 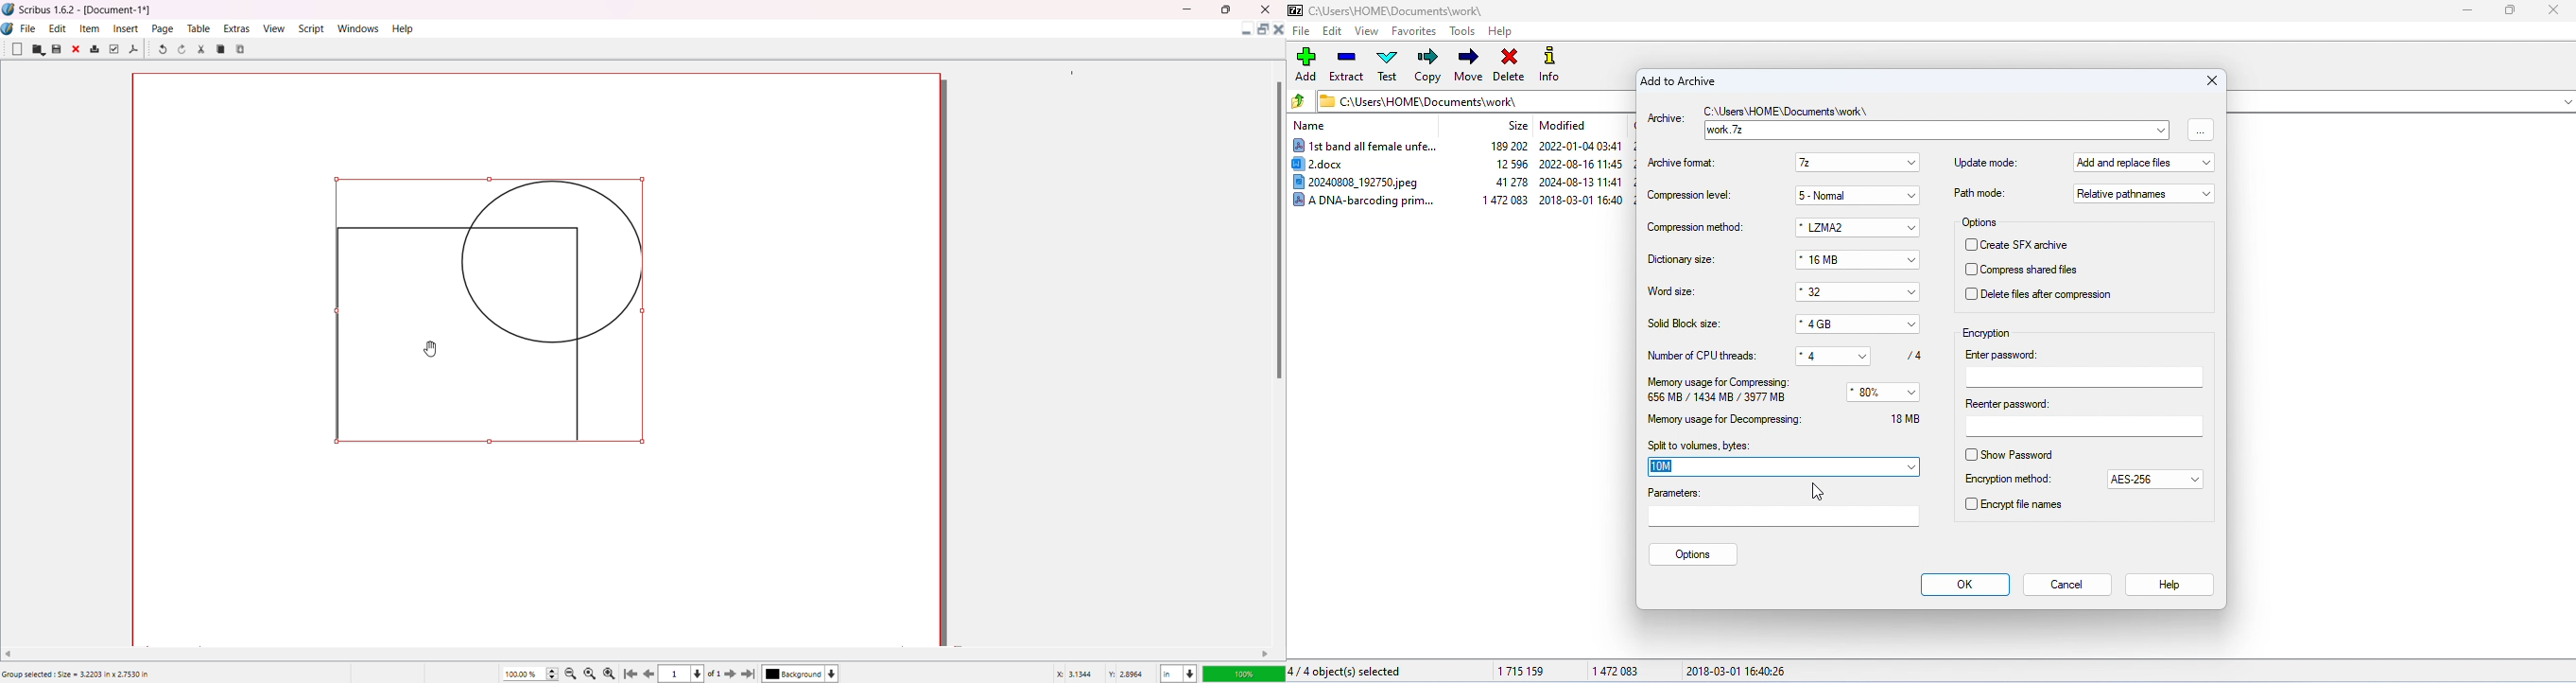 I want to click on add and replace files, so click(x=2145, y=165).